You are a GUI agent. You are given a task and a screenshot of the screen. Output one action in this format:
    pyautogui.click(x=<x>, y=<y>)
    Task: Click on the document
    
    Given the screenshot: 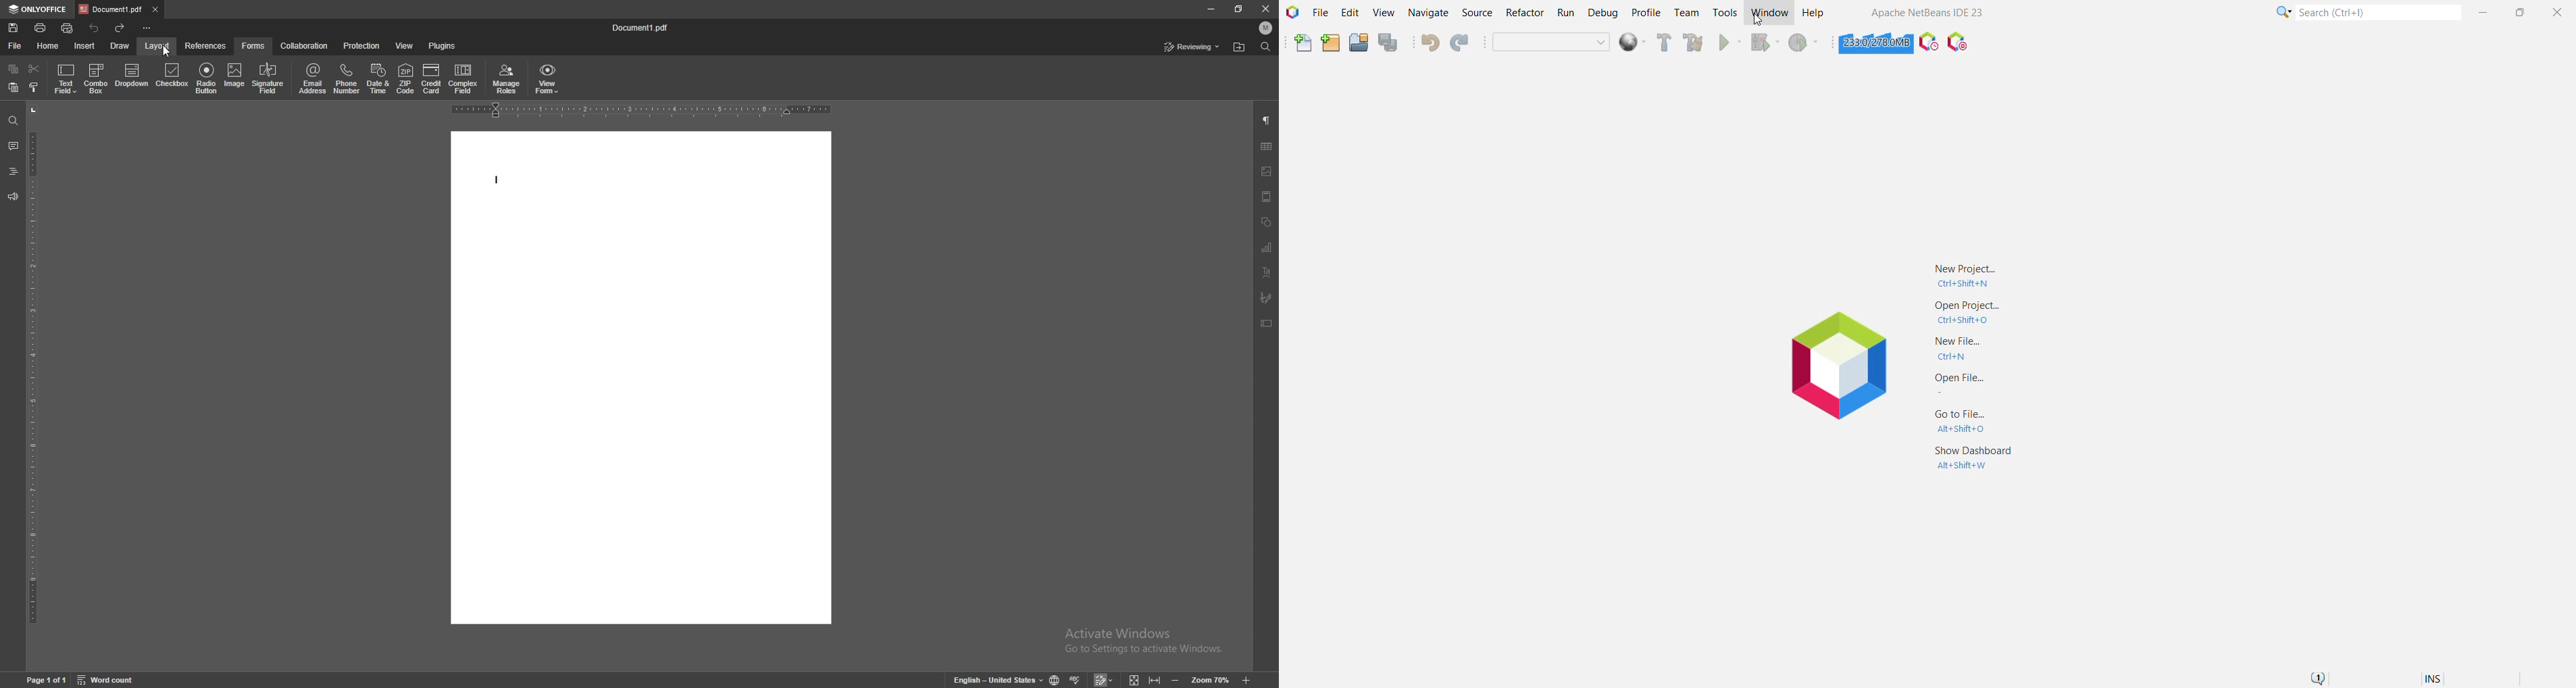 What is the action you would take?
    pyautogui.click(x=640, y=377)
    